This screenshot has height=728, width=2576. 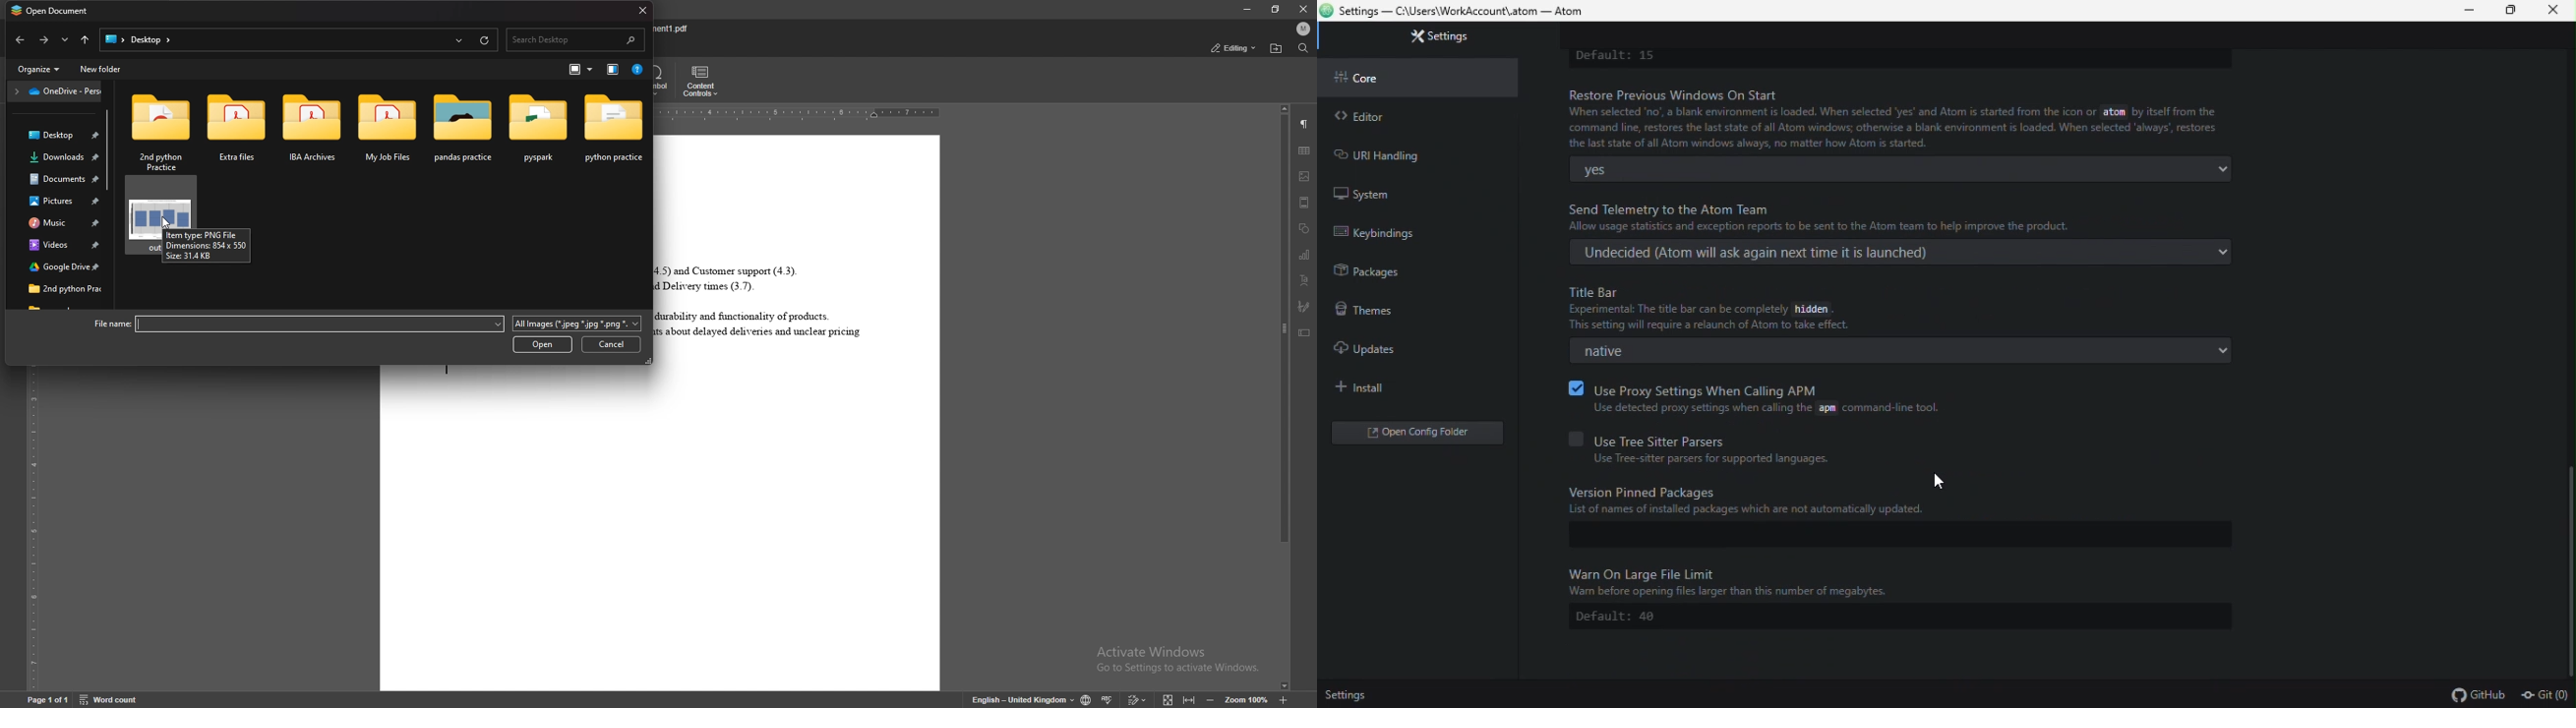 I want to click on image, so click(x=1306, y=176).